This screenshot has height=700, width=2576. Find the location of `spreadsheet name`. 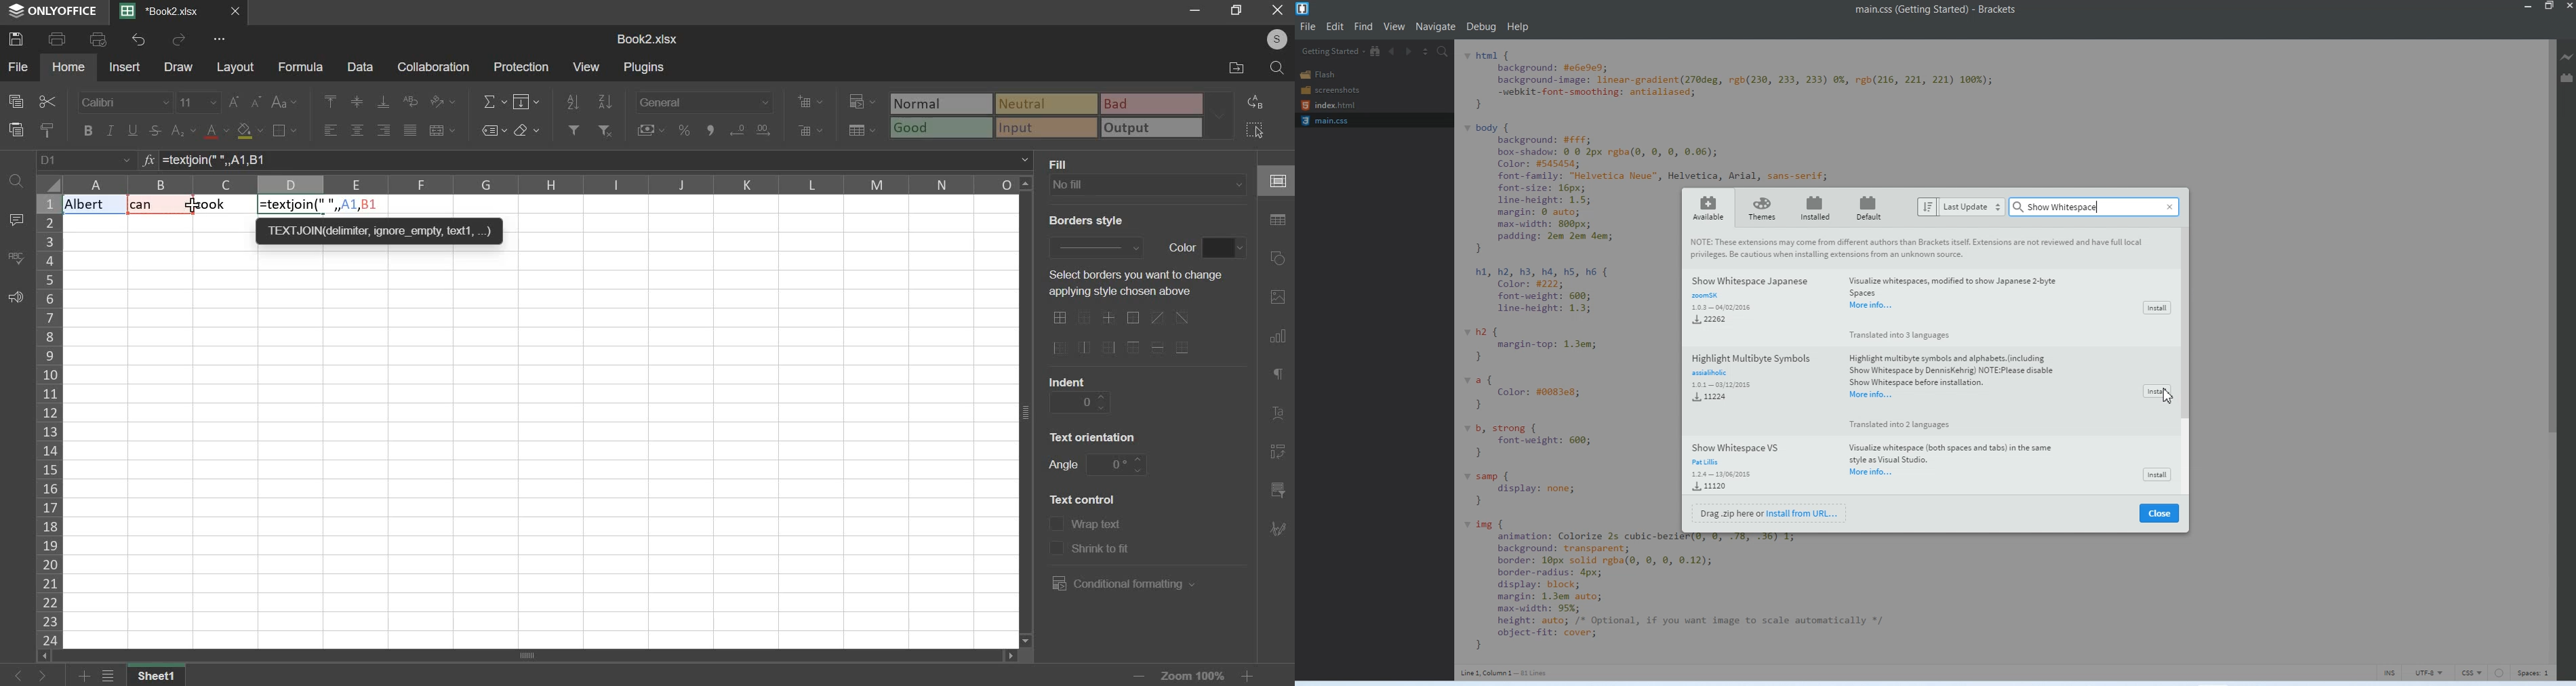

spreadsheet name is located at coordinates (647, 39).